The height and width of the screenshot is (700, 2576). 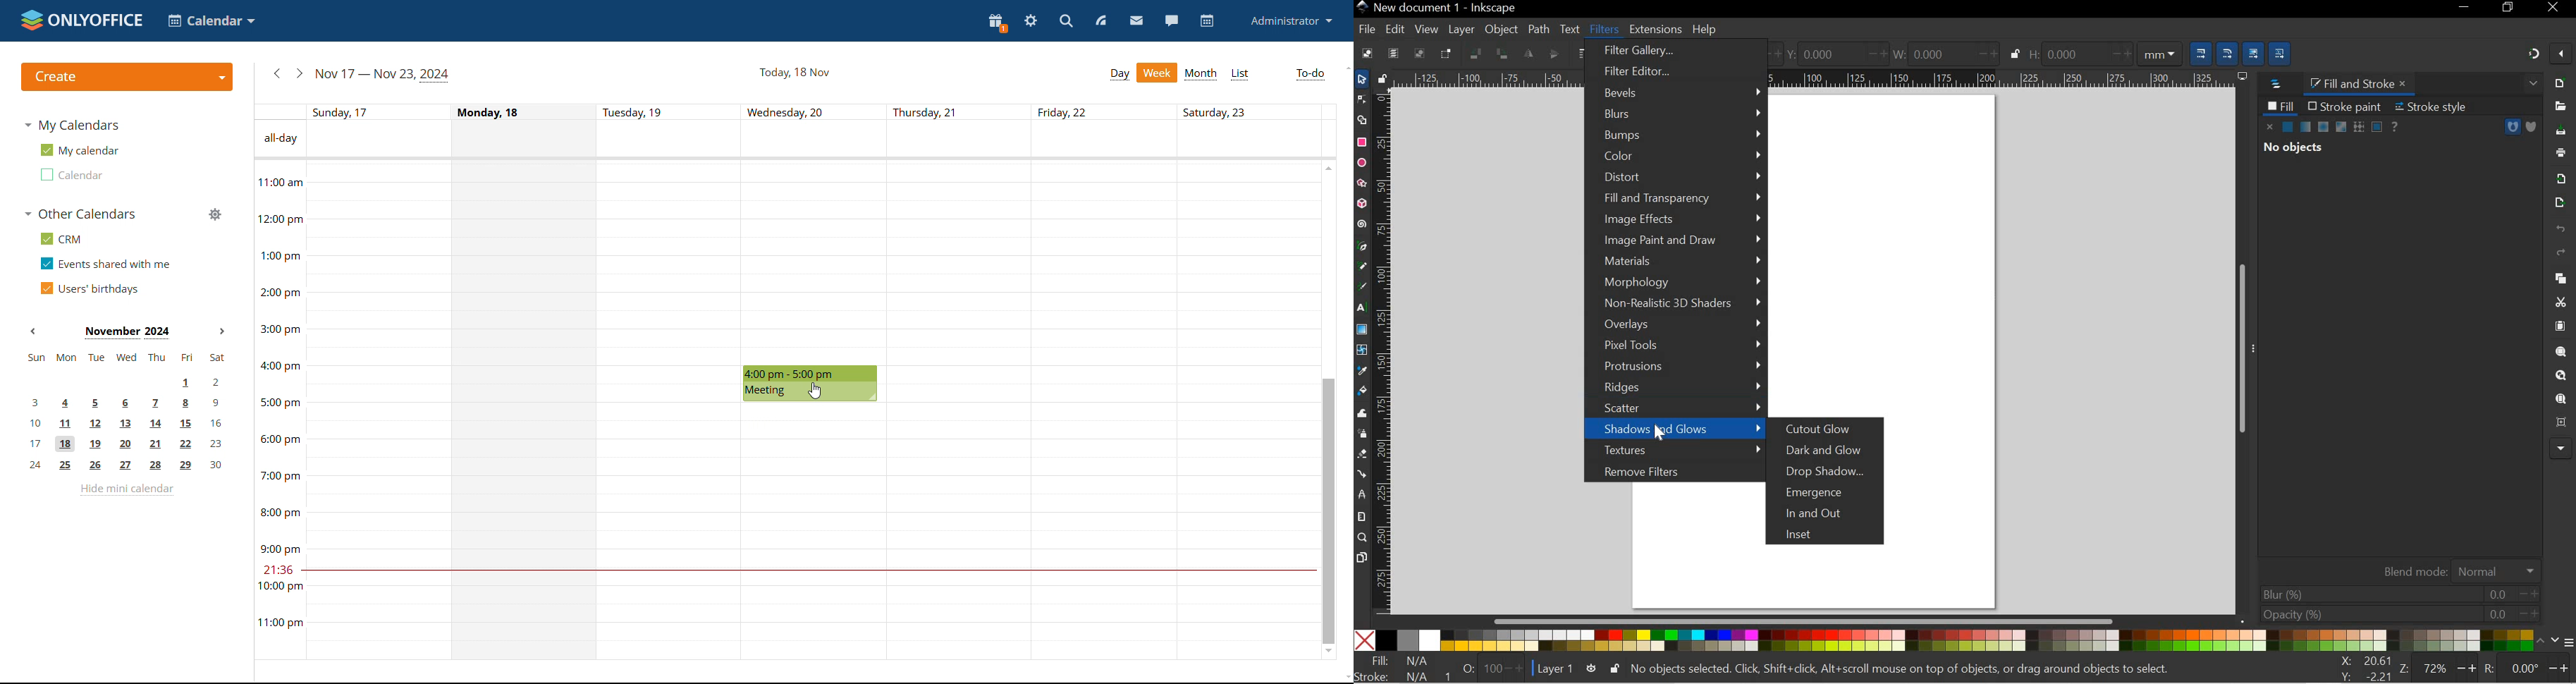 What do you see at coordinates (211, 20) in the screenshot?
I see `select application` at bounding box center [211, 20].